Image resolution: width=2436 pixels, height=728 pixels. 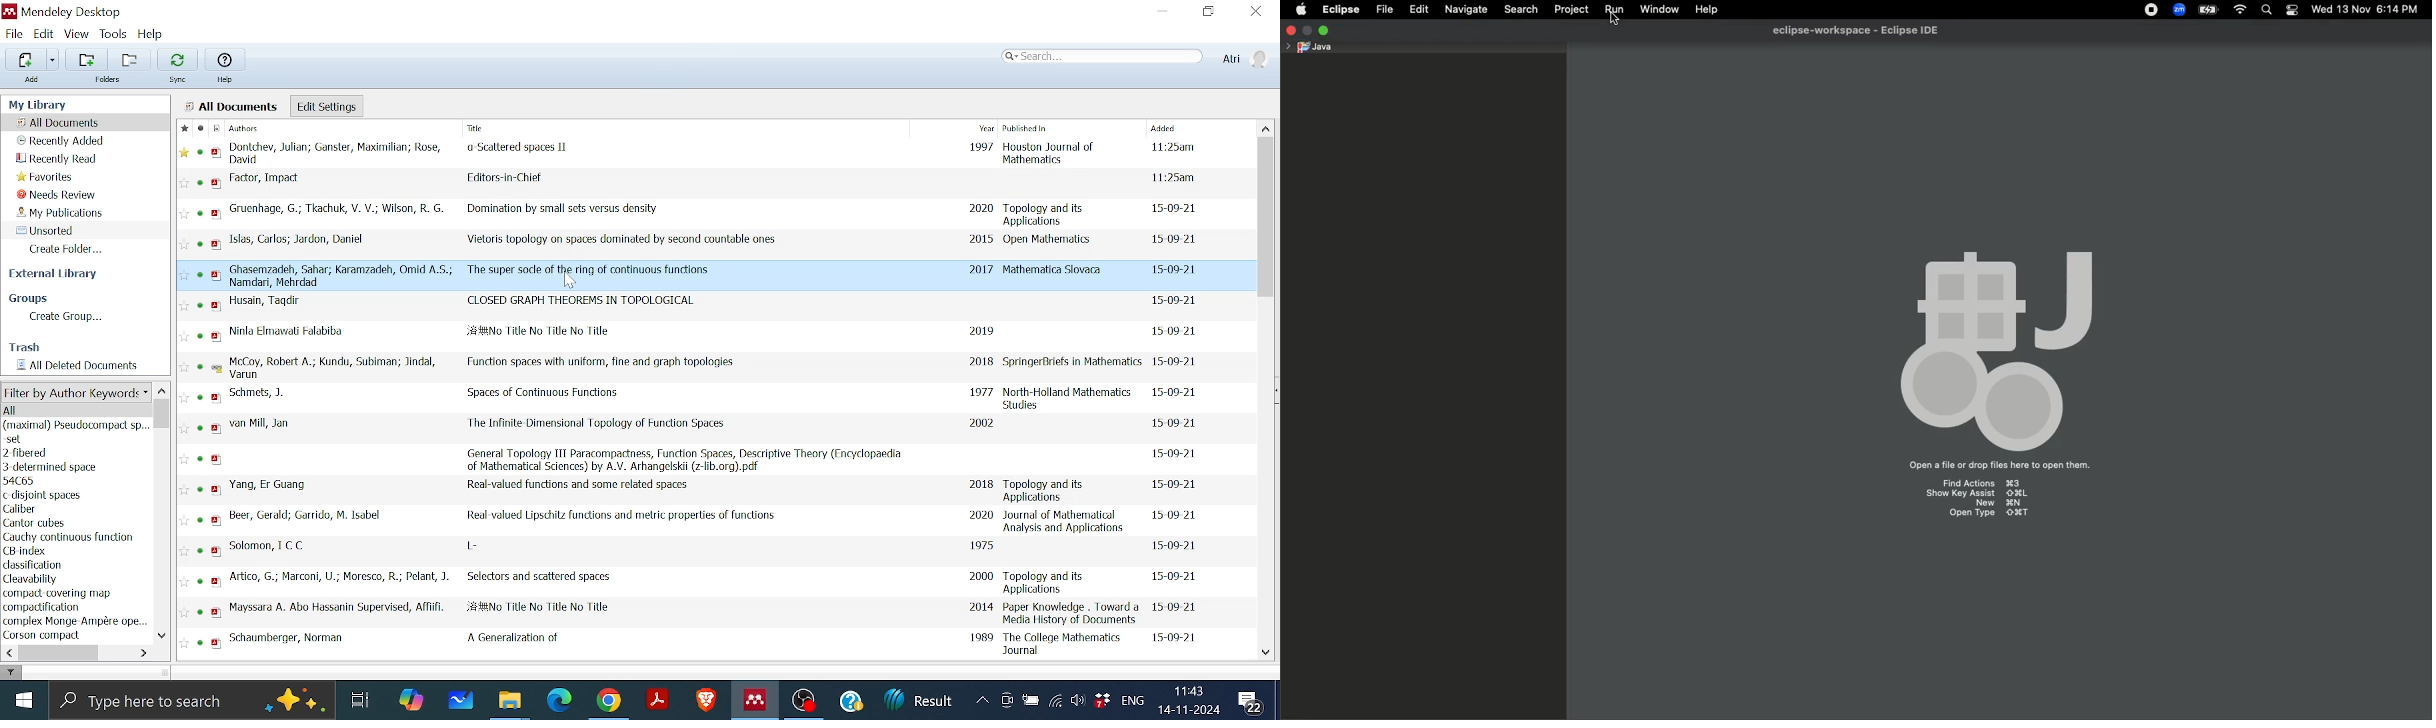 What do you see at coordinates (74, 620) in the screenshot?
I see `complex Monge Ampere` at bounding box center [74, 620].